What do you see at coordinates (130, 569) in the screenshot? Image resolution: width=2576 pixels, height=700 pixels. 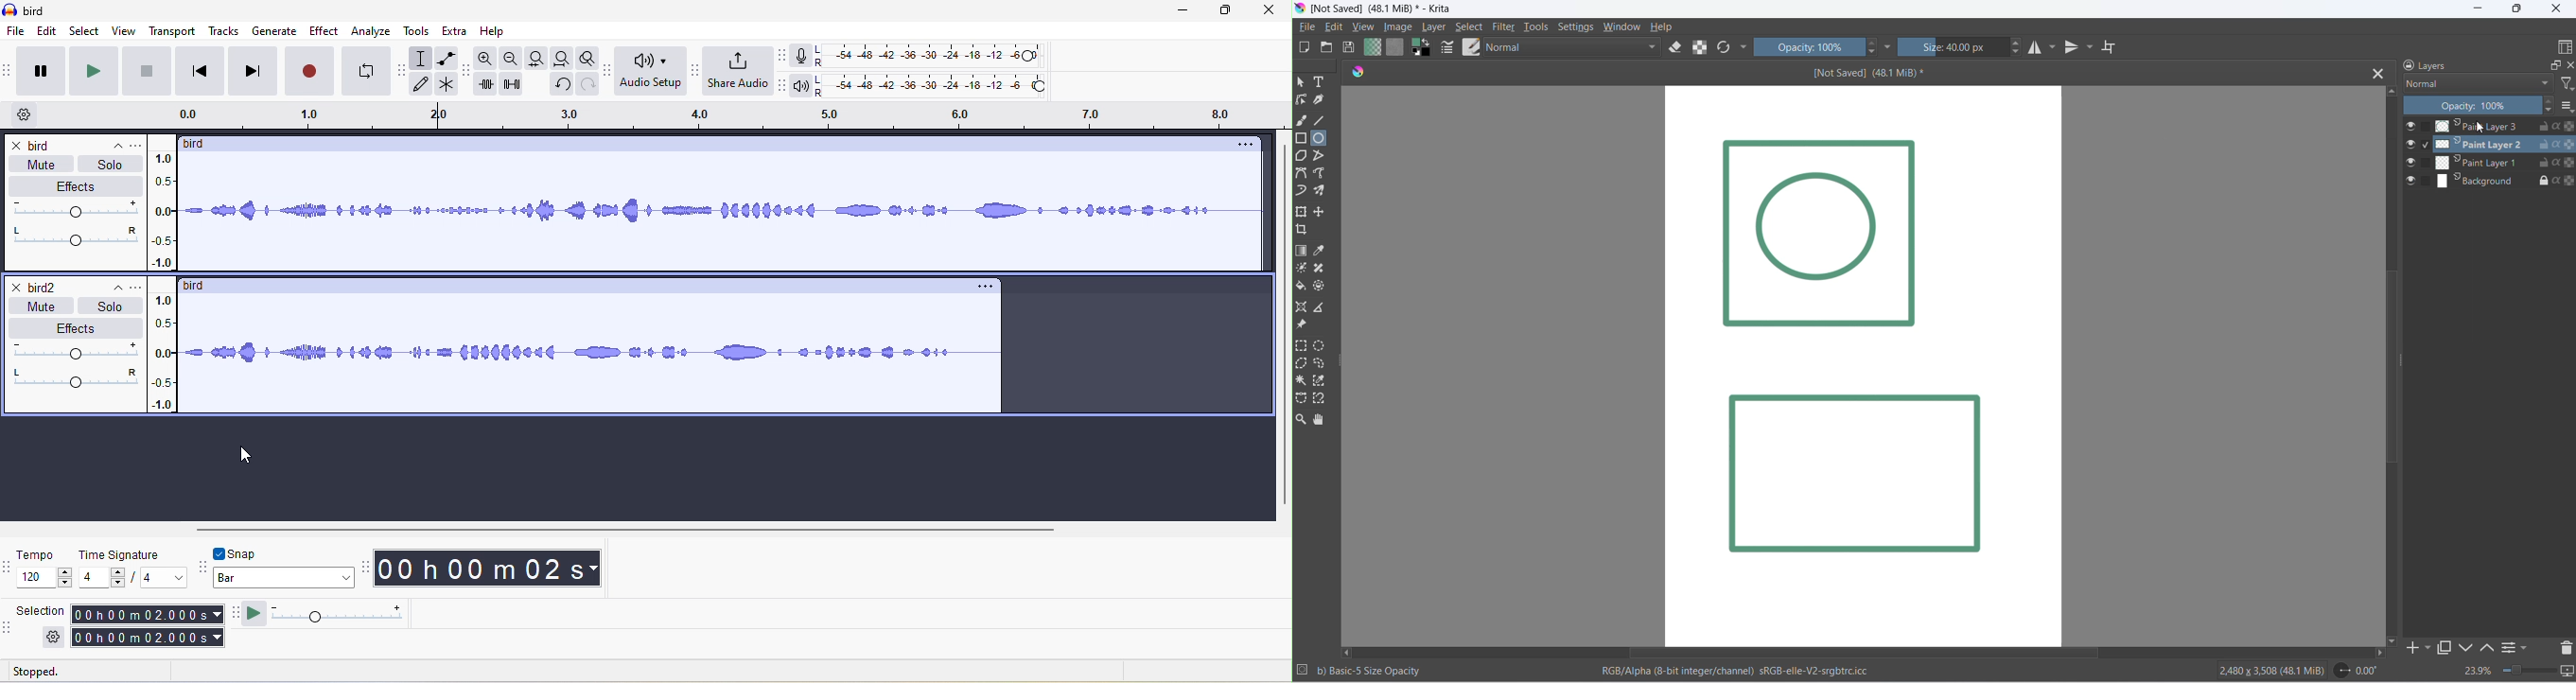 I see `time signature` at bounding box center [130, 569].